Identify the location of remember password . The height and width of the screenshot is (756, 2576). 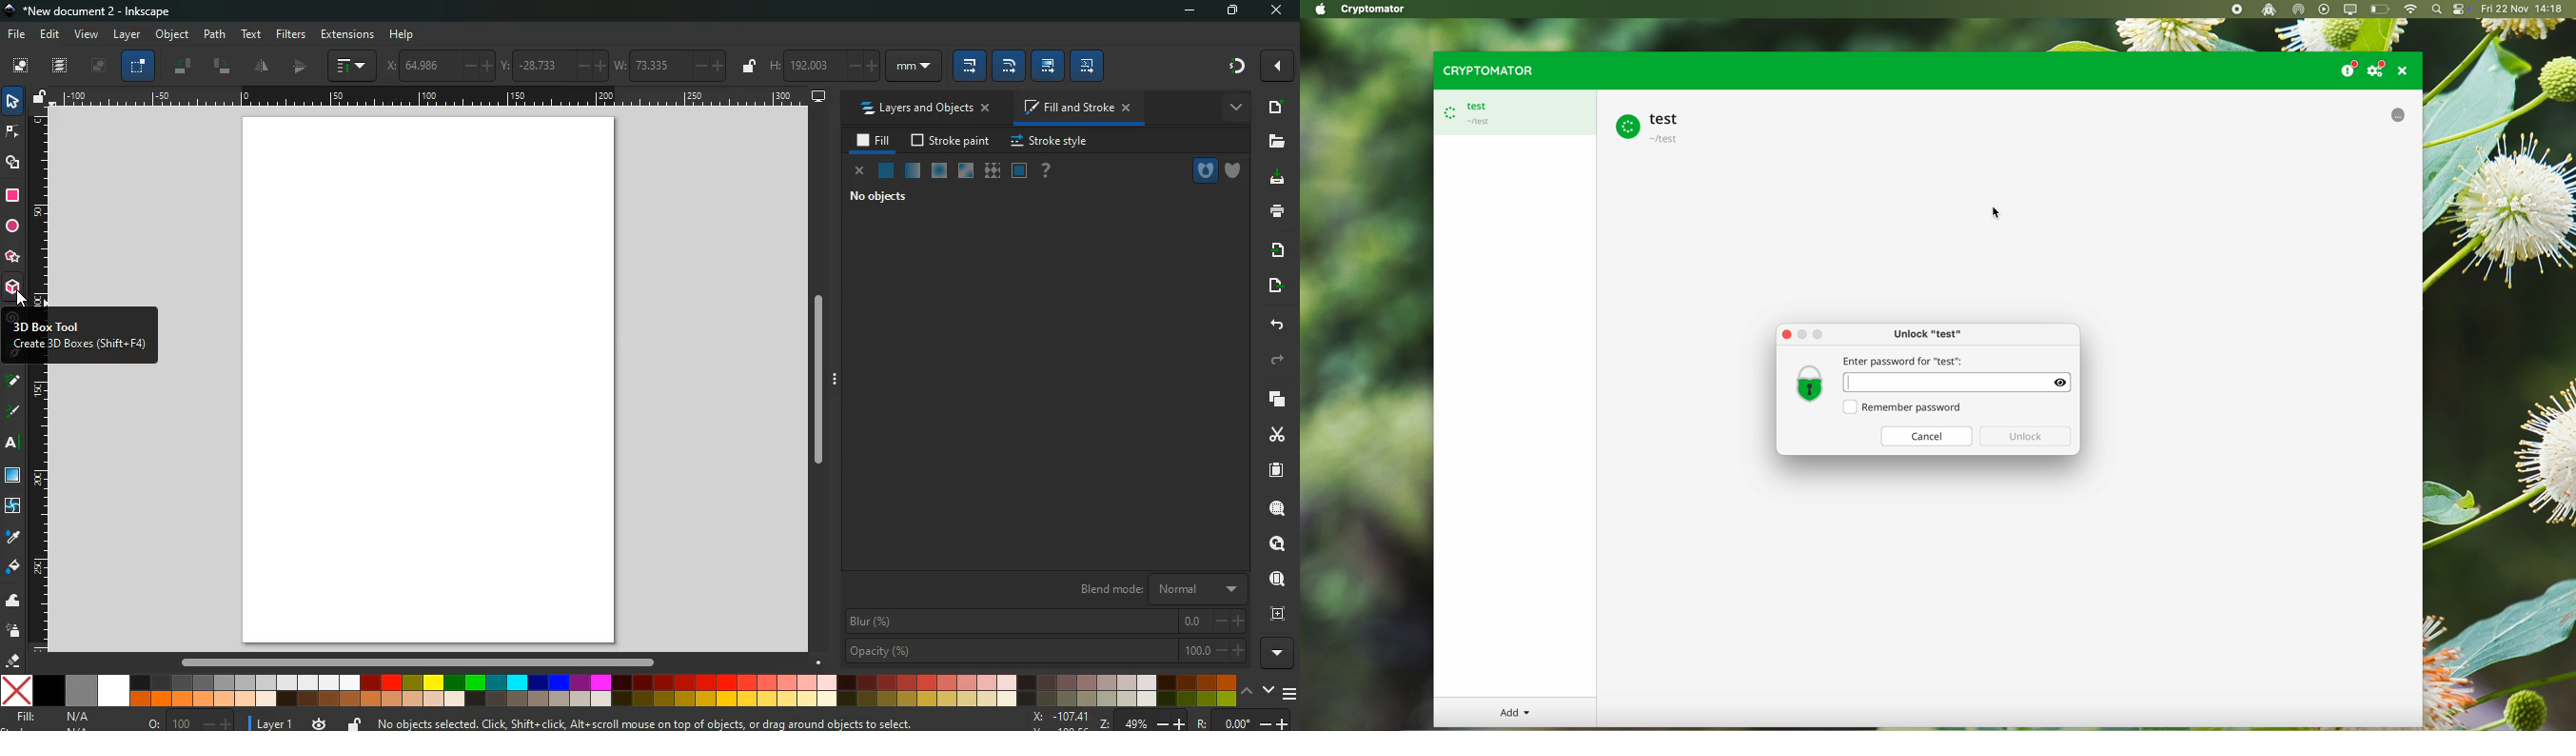
(1907, 408).